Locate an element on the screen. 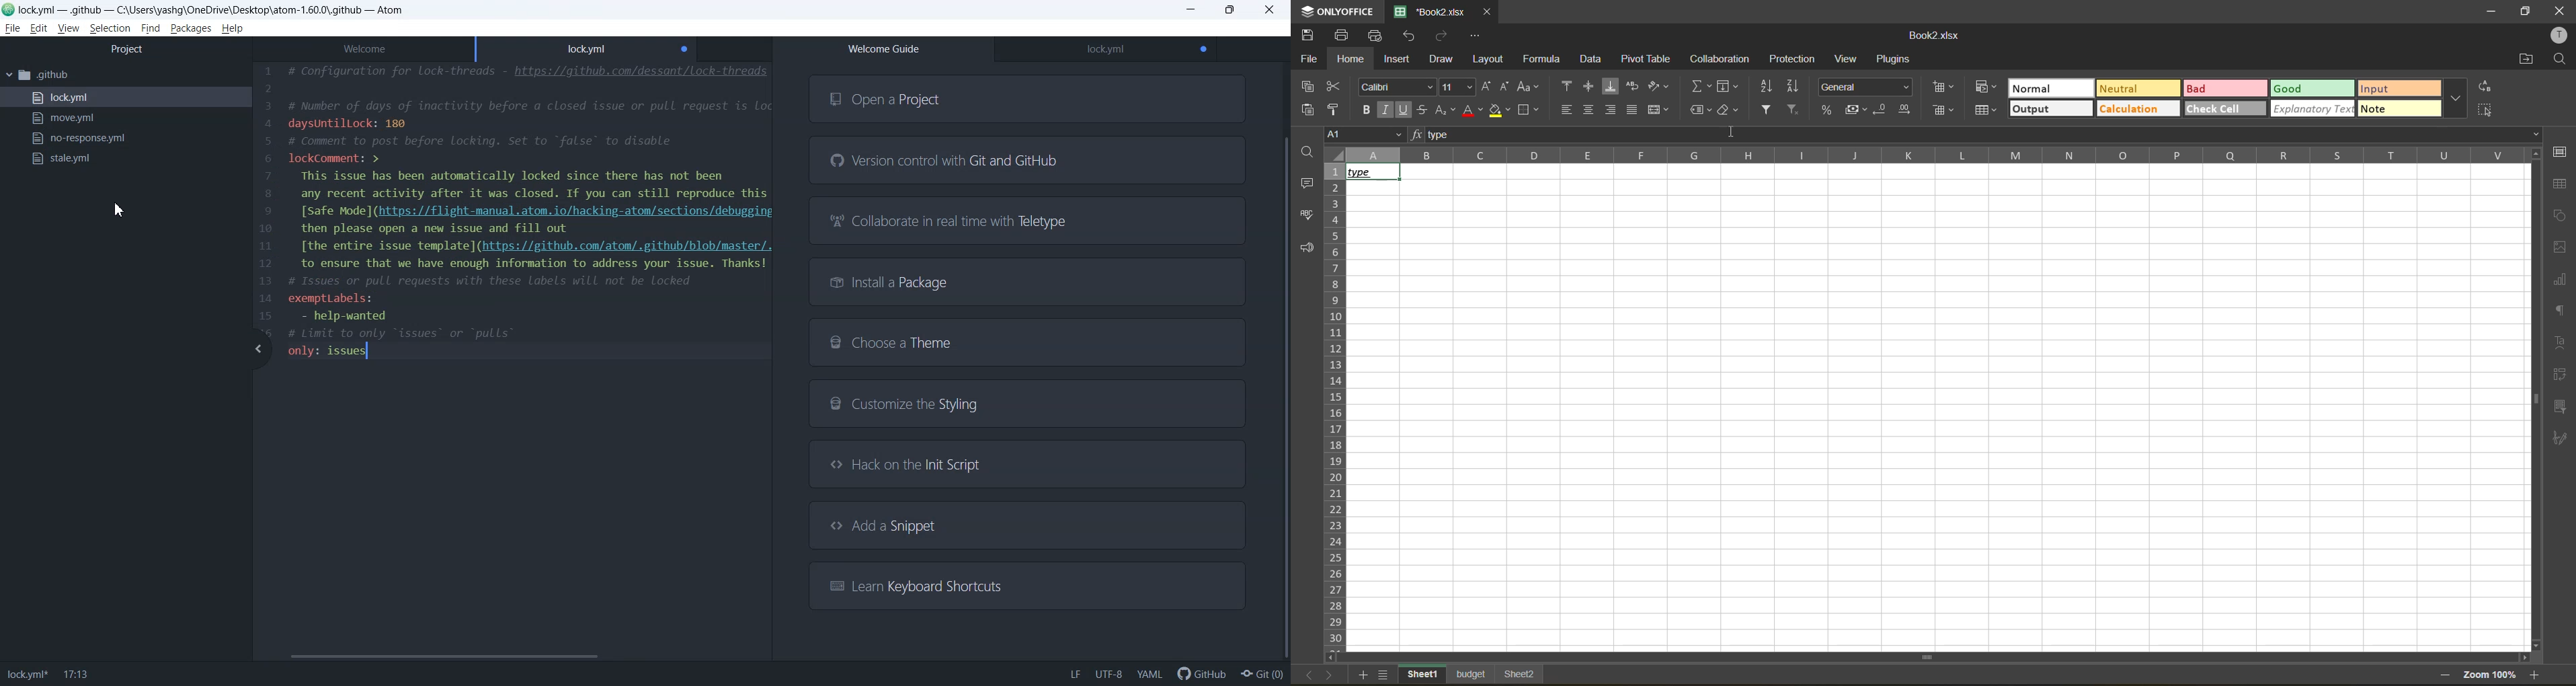 The height and width of the screenshot is (700, 2576). Lock.yml  is located at coordinates (587, 46).